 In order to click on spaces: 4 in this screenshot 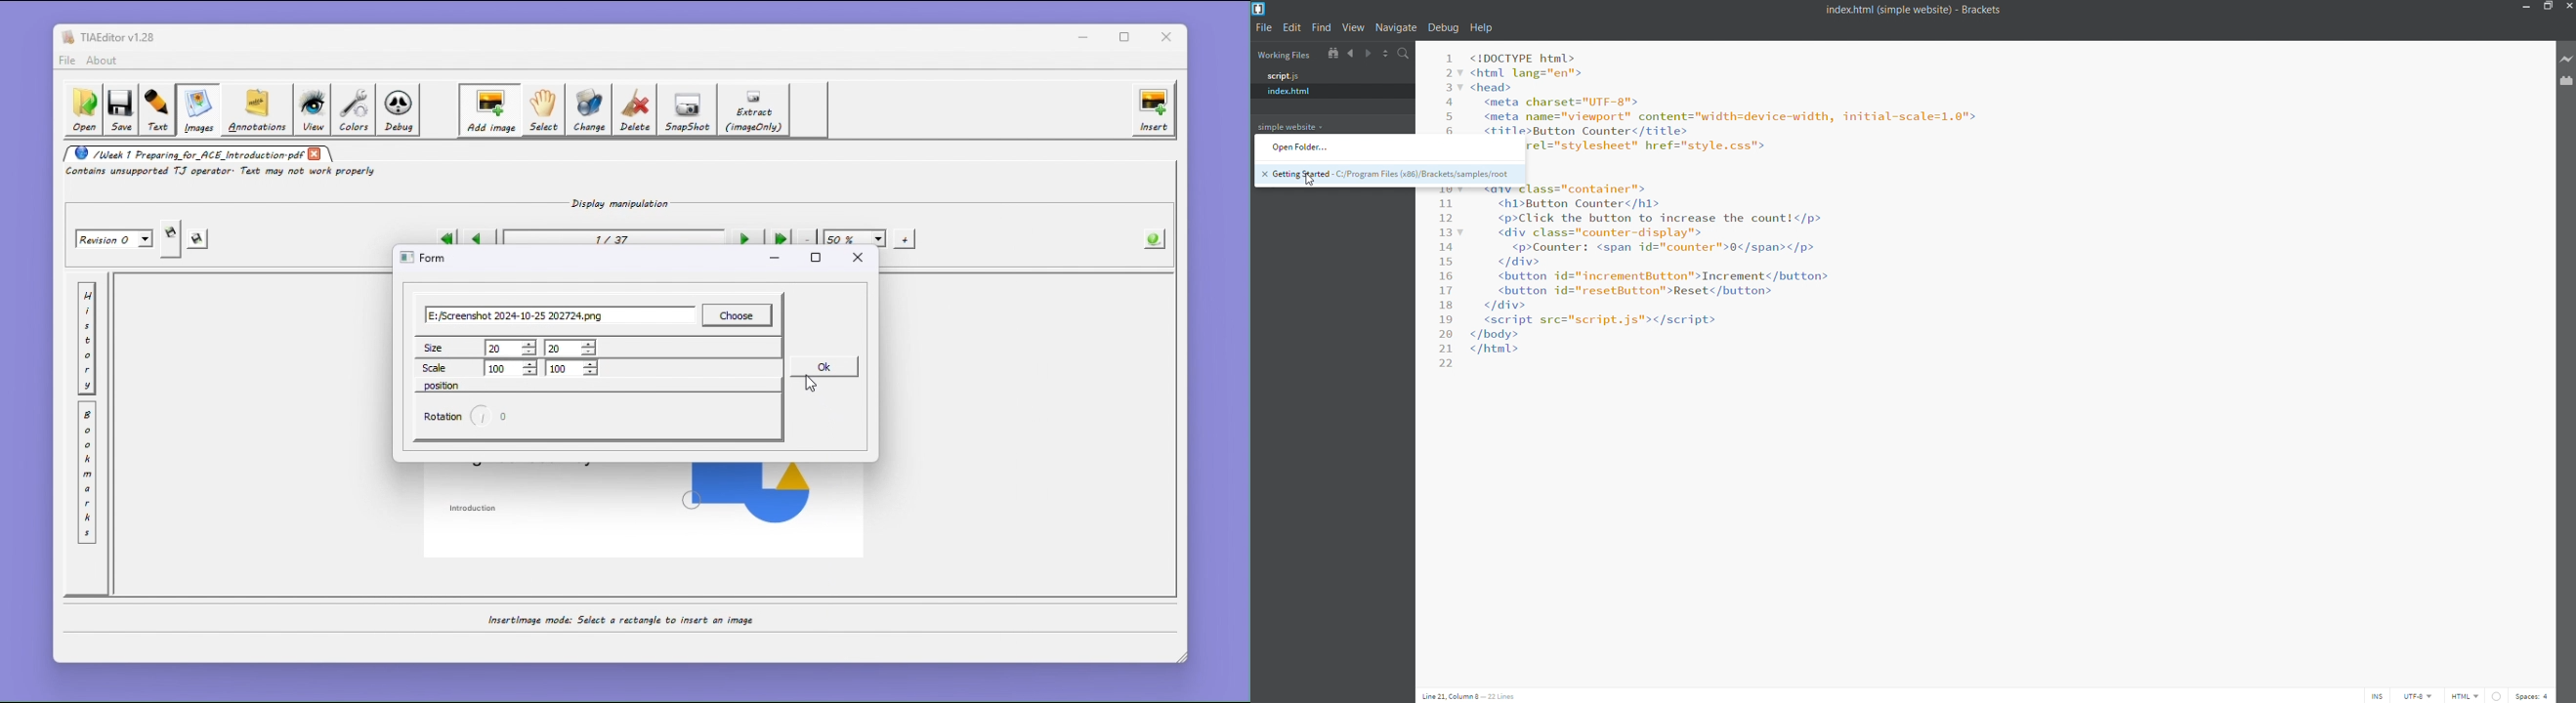, I will do `click(2535, 696)`.